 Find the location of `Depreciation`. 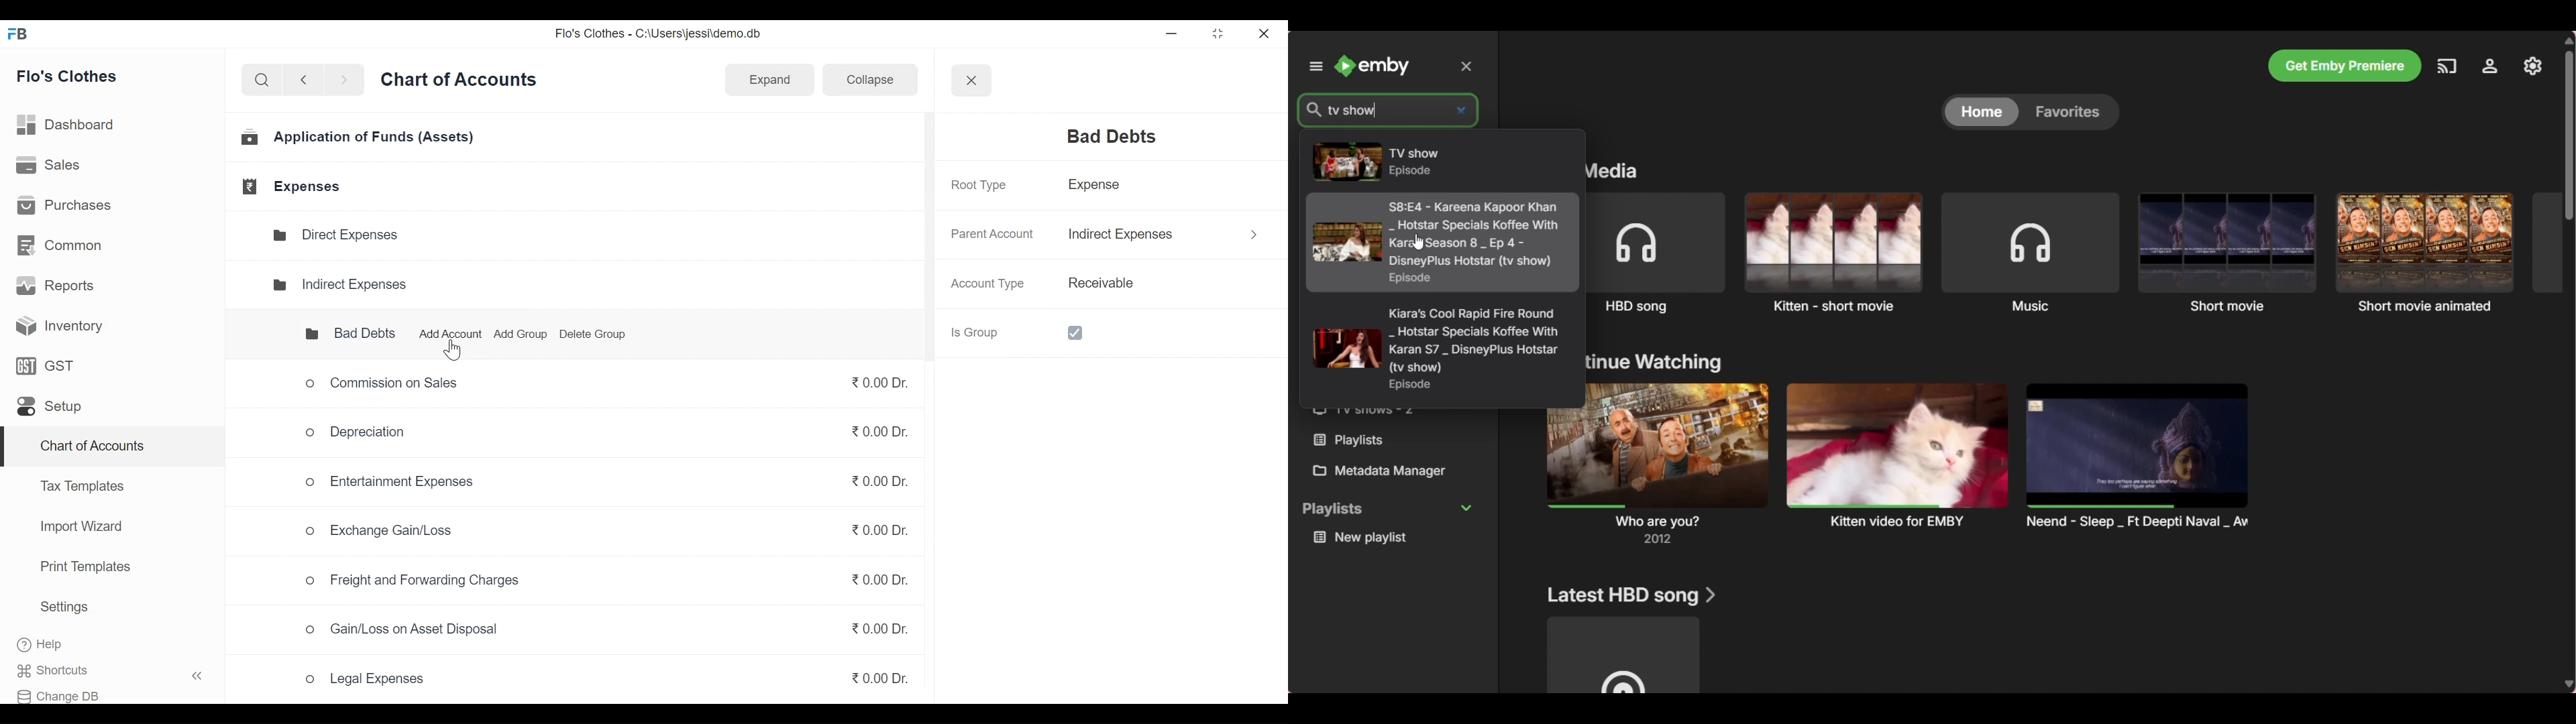

Depreciation is located at coordinates (361, 435).